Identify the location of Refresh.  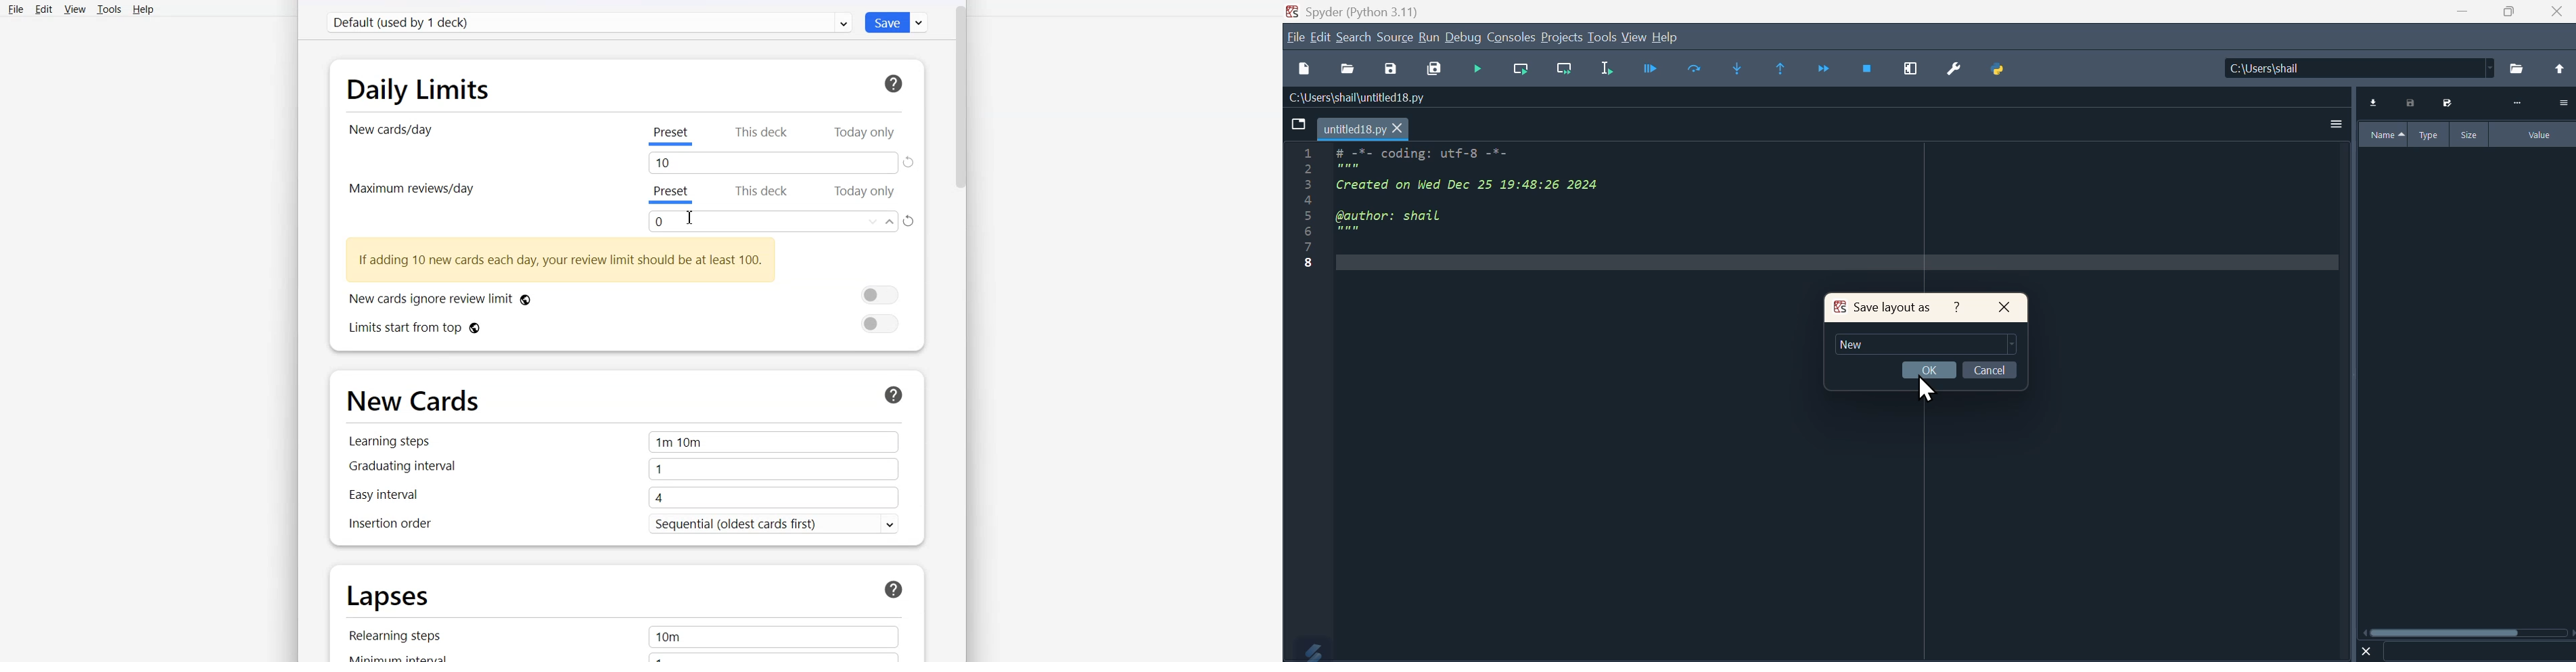
(911, 222).